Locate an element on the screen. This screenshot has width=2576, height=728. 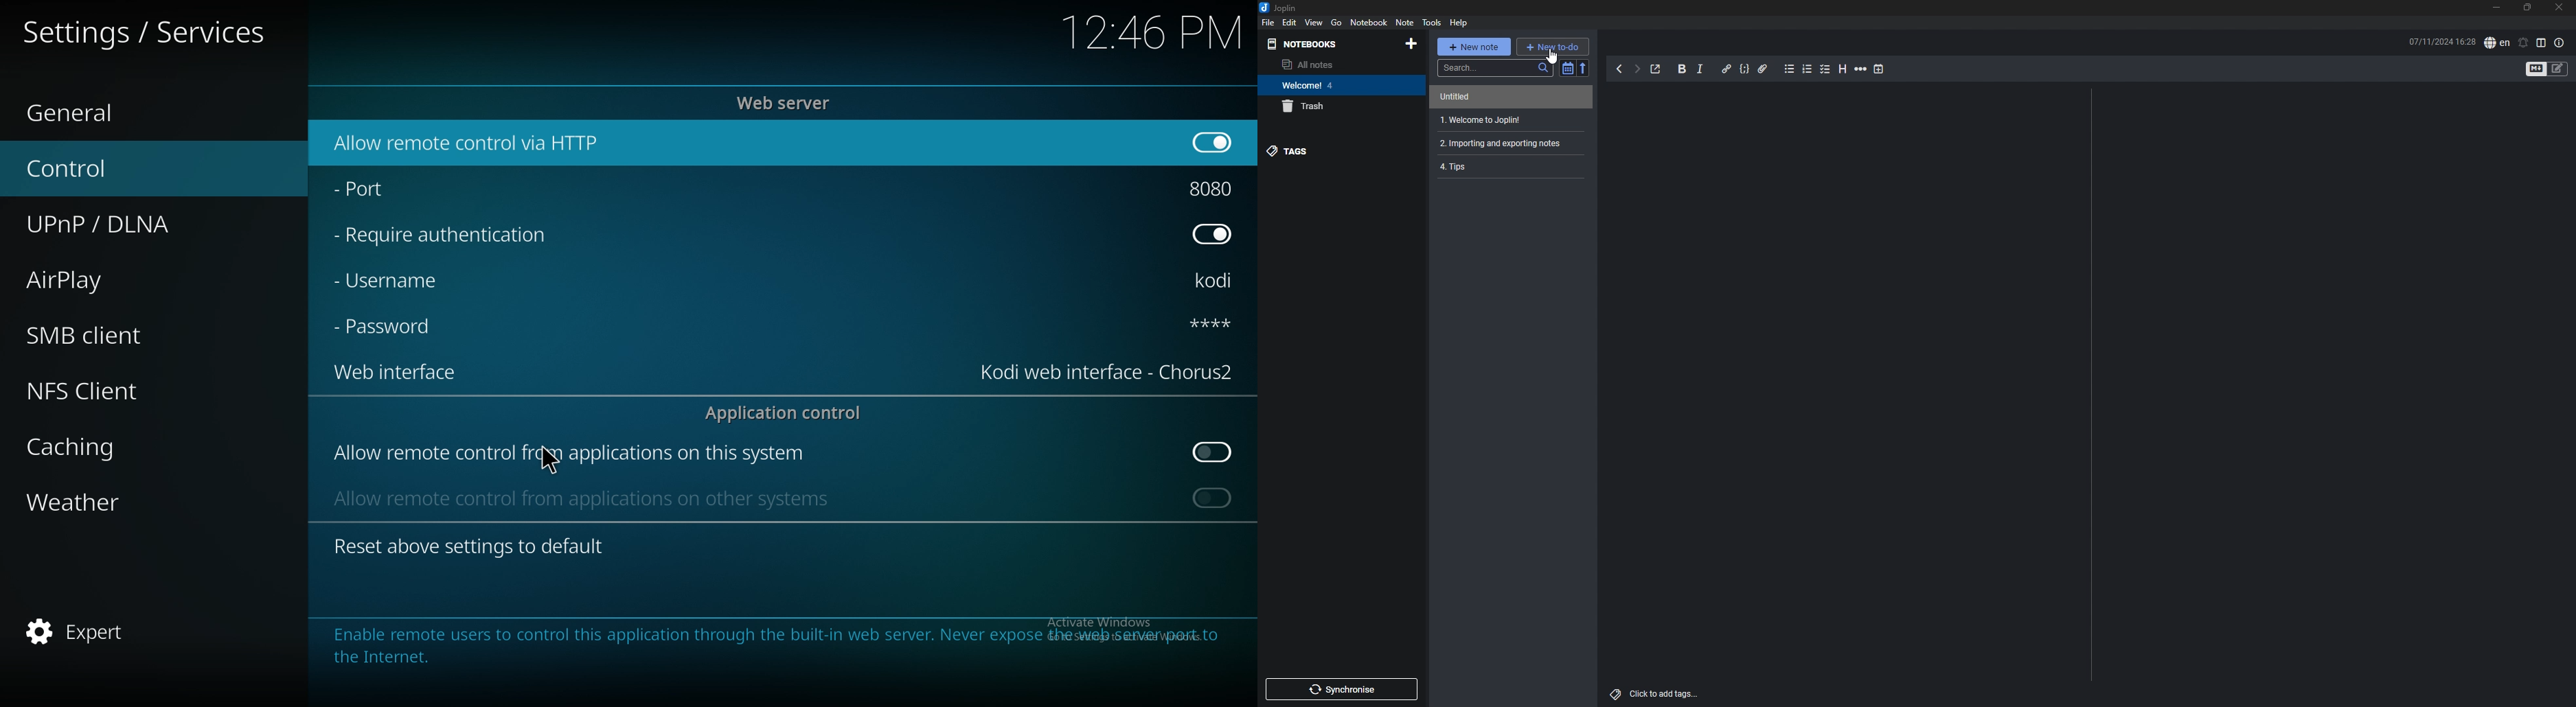
toggle editor is located at coordinates (2535, 69).